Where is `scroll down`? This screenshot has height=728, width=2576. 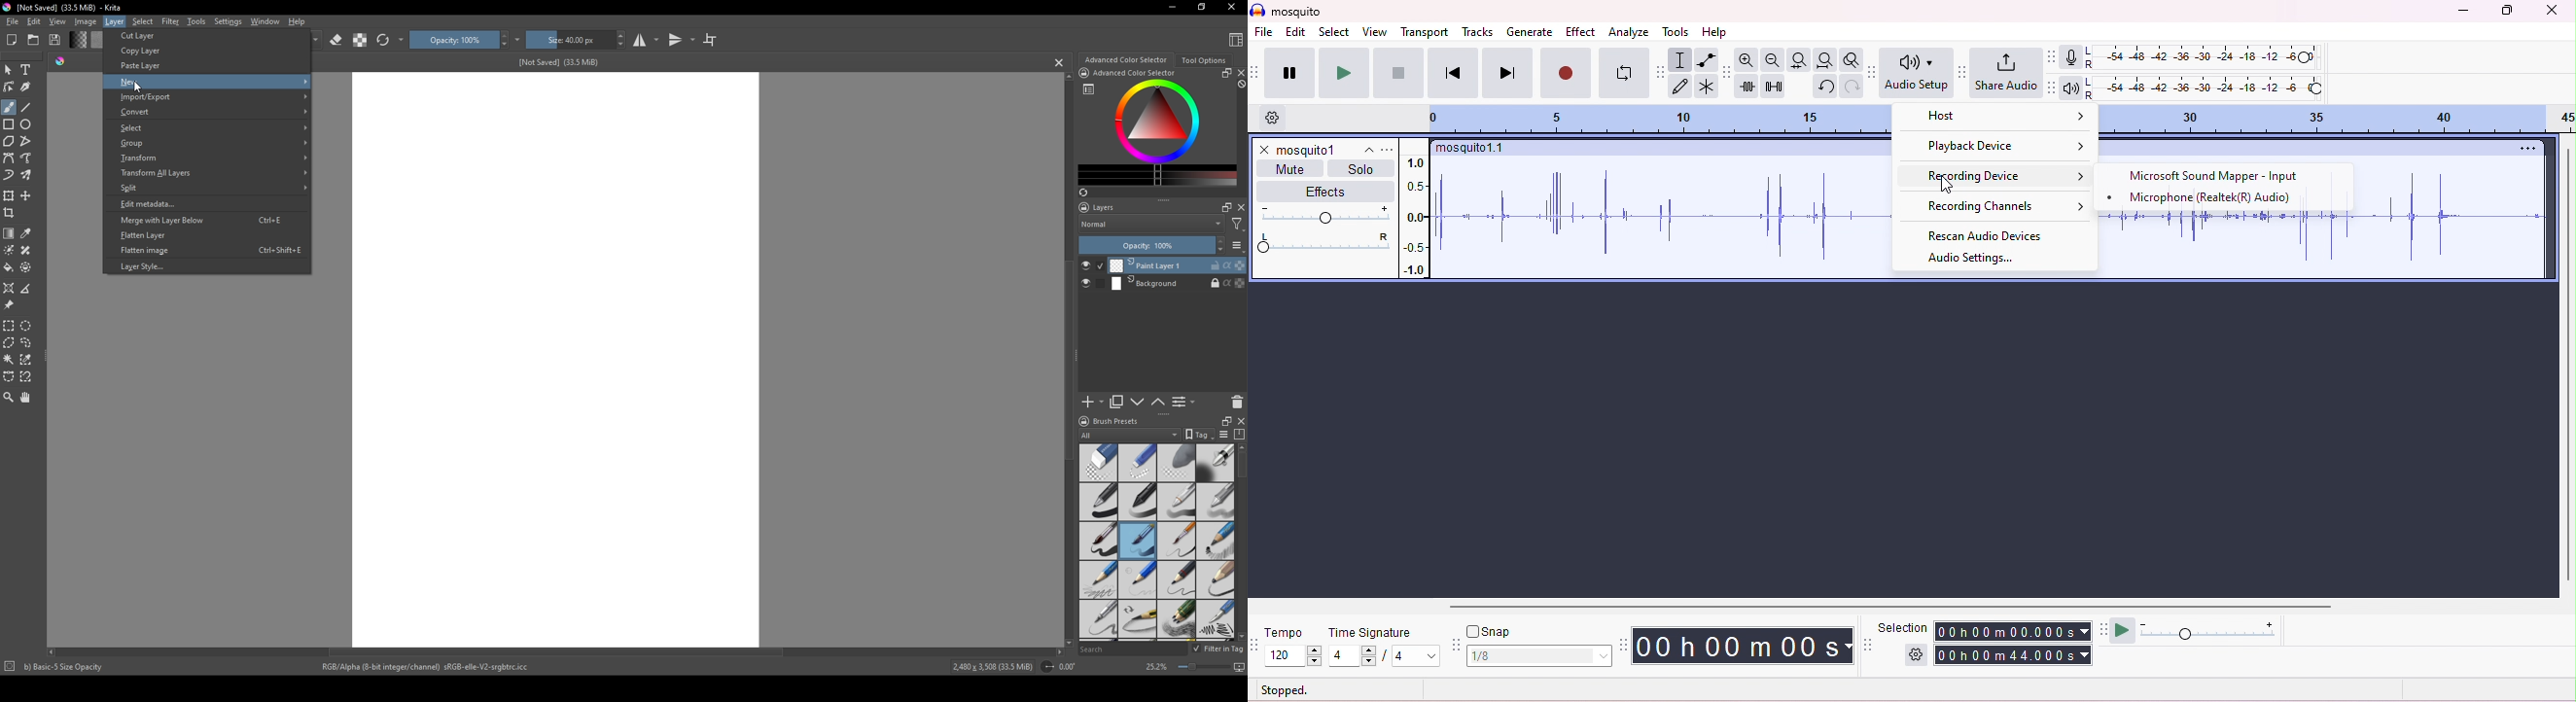
scroll down is located at coordinates (1240, 636).